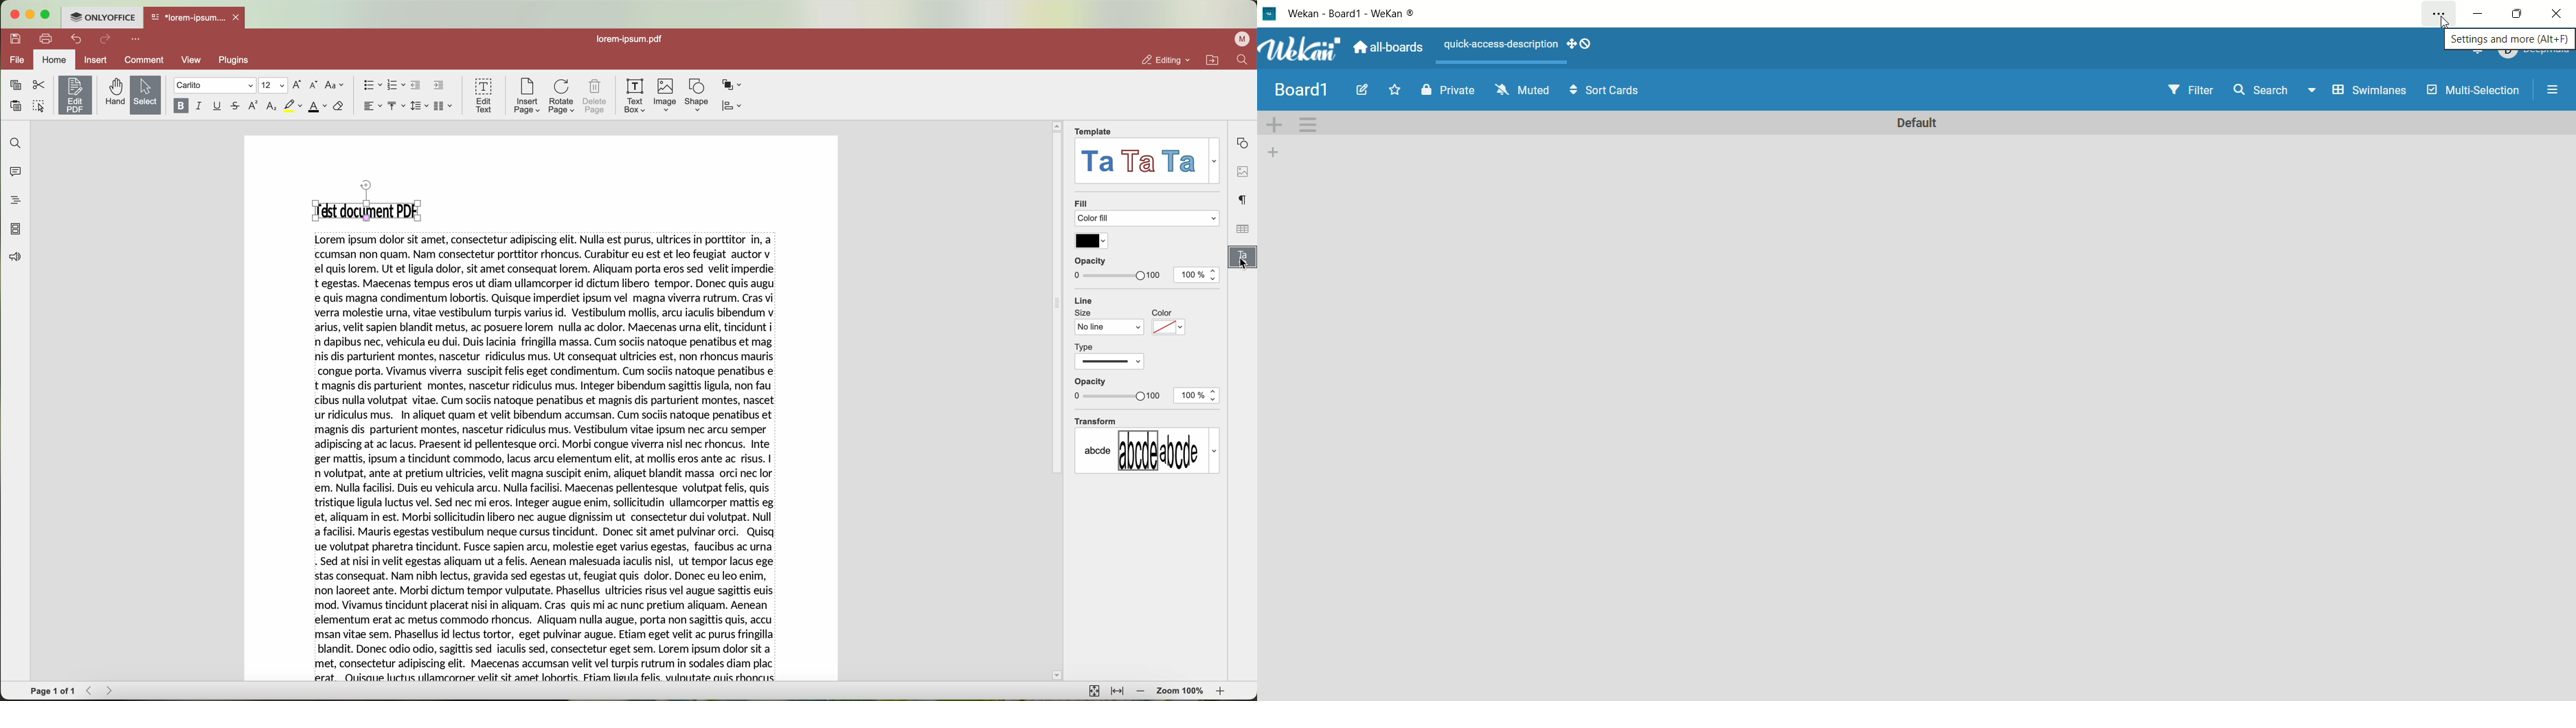 This screenshot has height=728, width=2576. Describe the element at coordinates (1279, 153) in the screenshot. I see `add list` at that location.